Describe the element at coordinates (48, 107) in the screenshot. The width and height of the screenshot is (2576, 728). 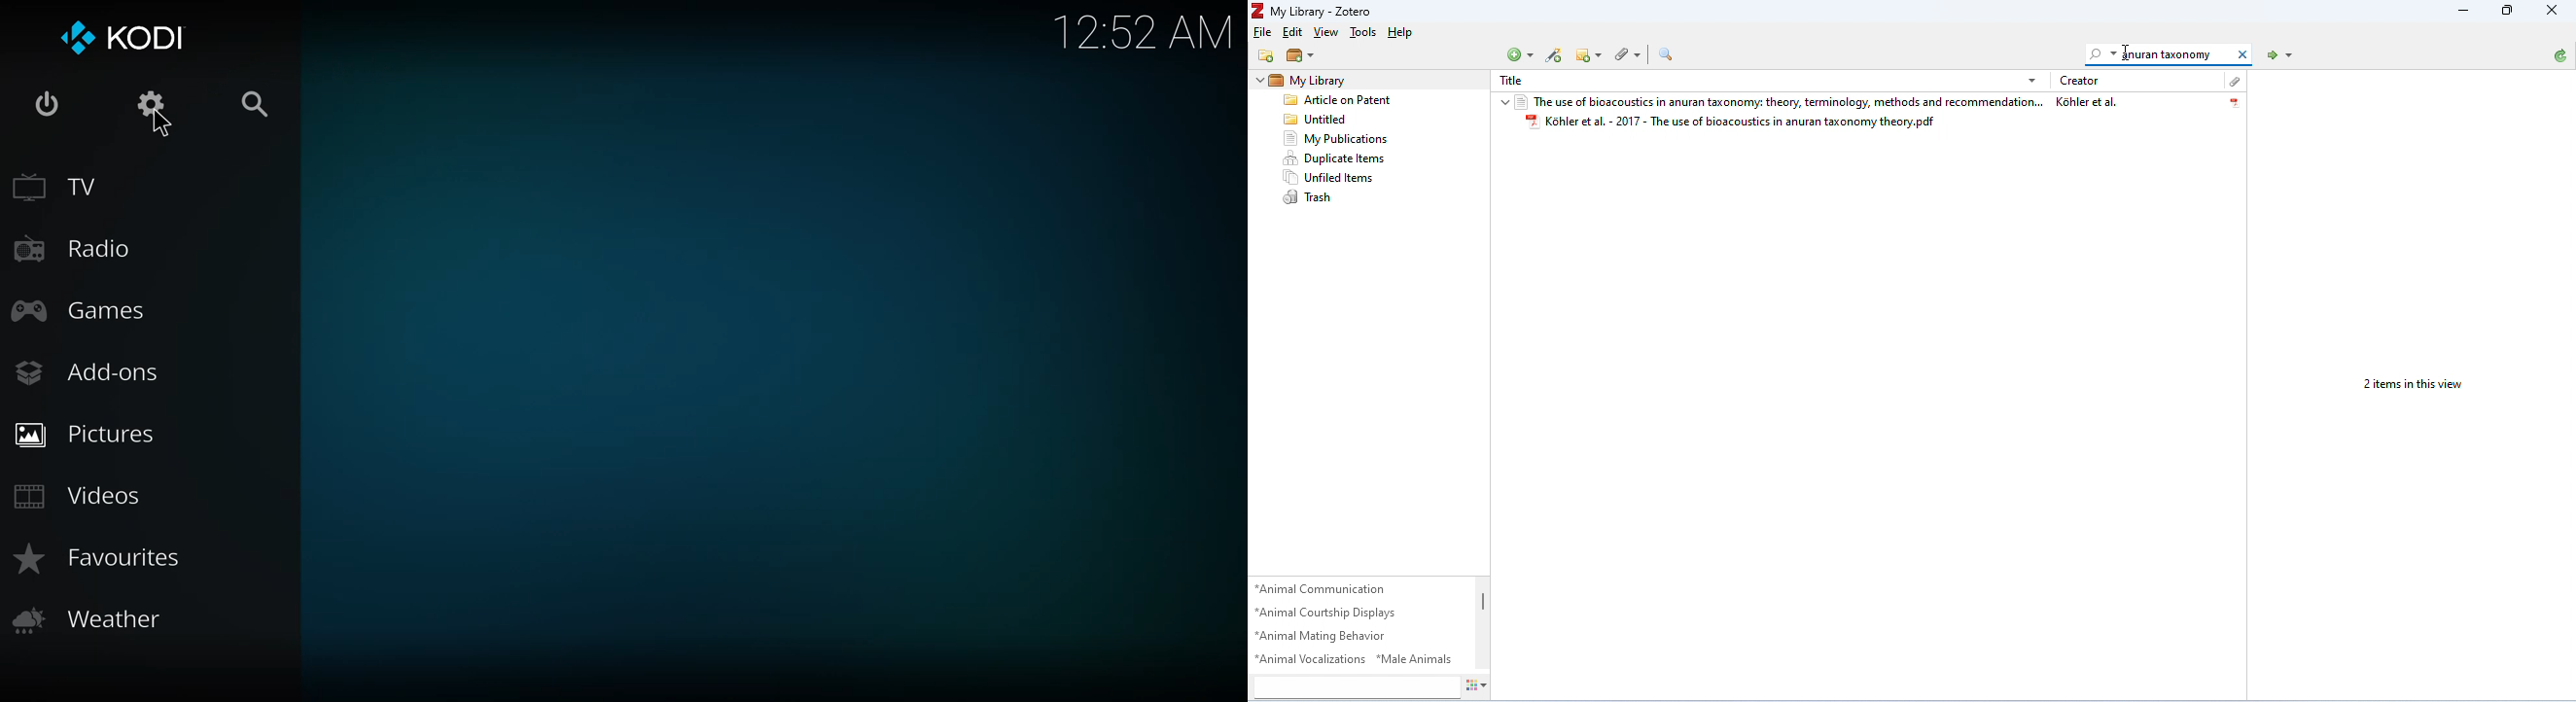
I see `power` at that location.